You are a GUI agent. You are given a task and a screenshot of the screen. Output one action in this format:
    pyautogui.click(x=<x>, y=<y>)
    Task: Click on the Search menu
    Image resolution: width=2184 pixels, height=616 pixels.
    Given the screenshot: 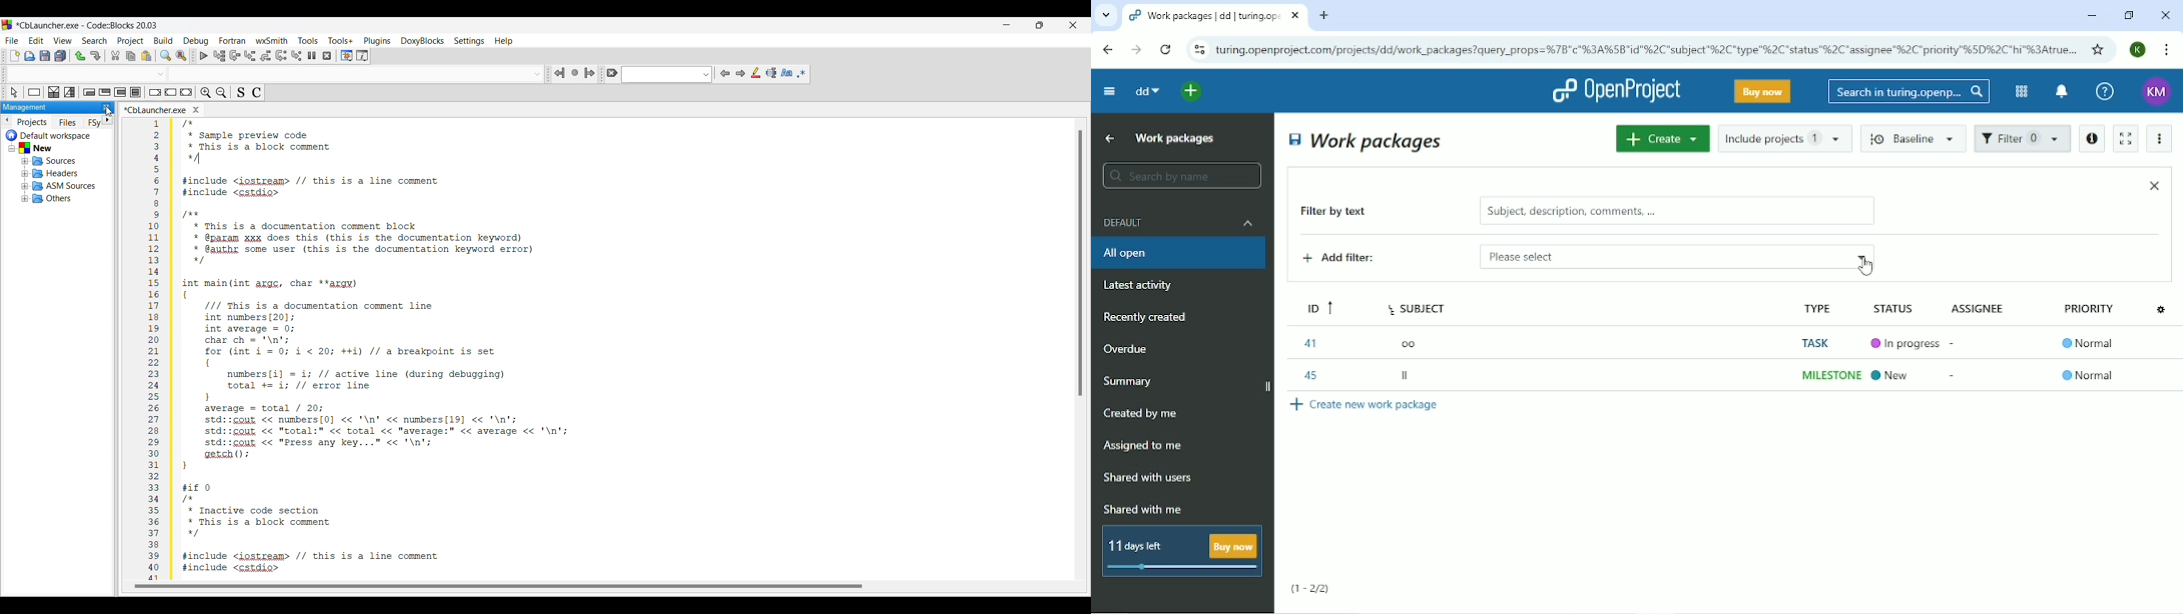 What is the action you would take?
    pyautogui.click(x=94, y=40)
    